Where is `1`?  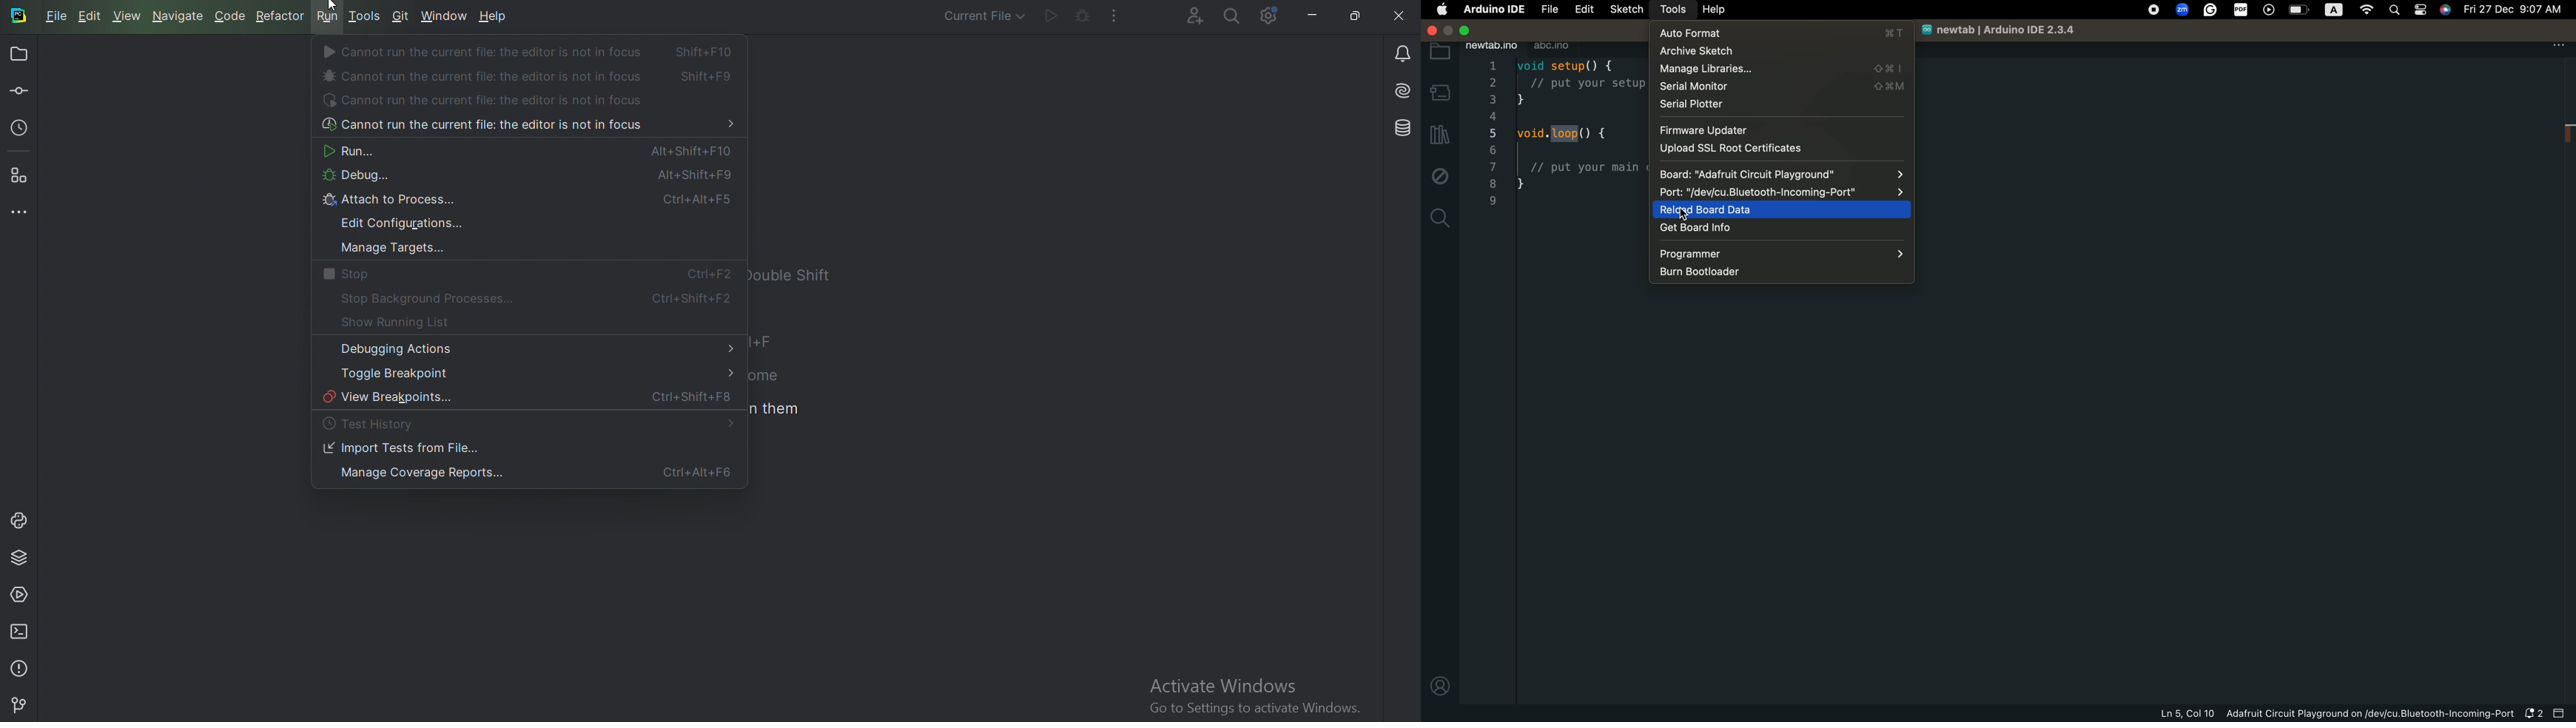
1 is located at coordinates (1491, 66).